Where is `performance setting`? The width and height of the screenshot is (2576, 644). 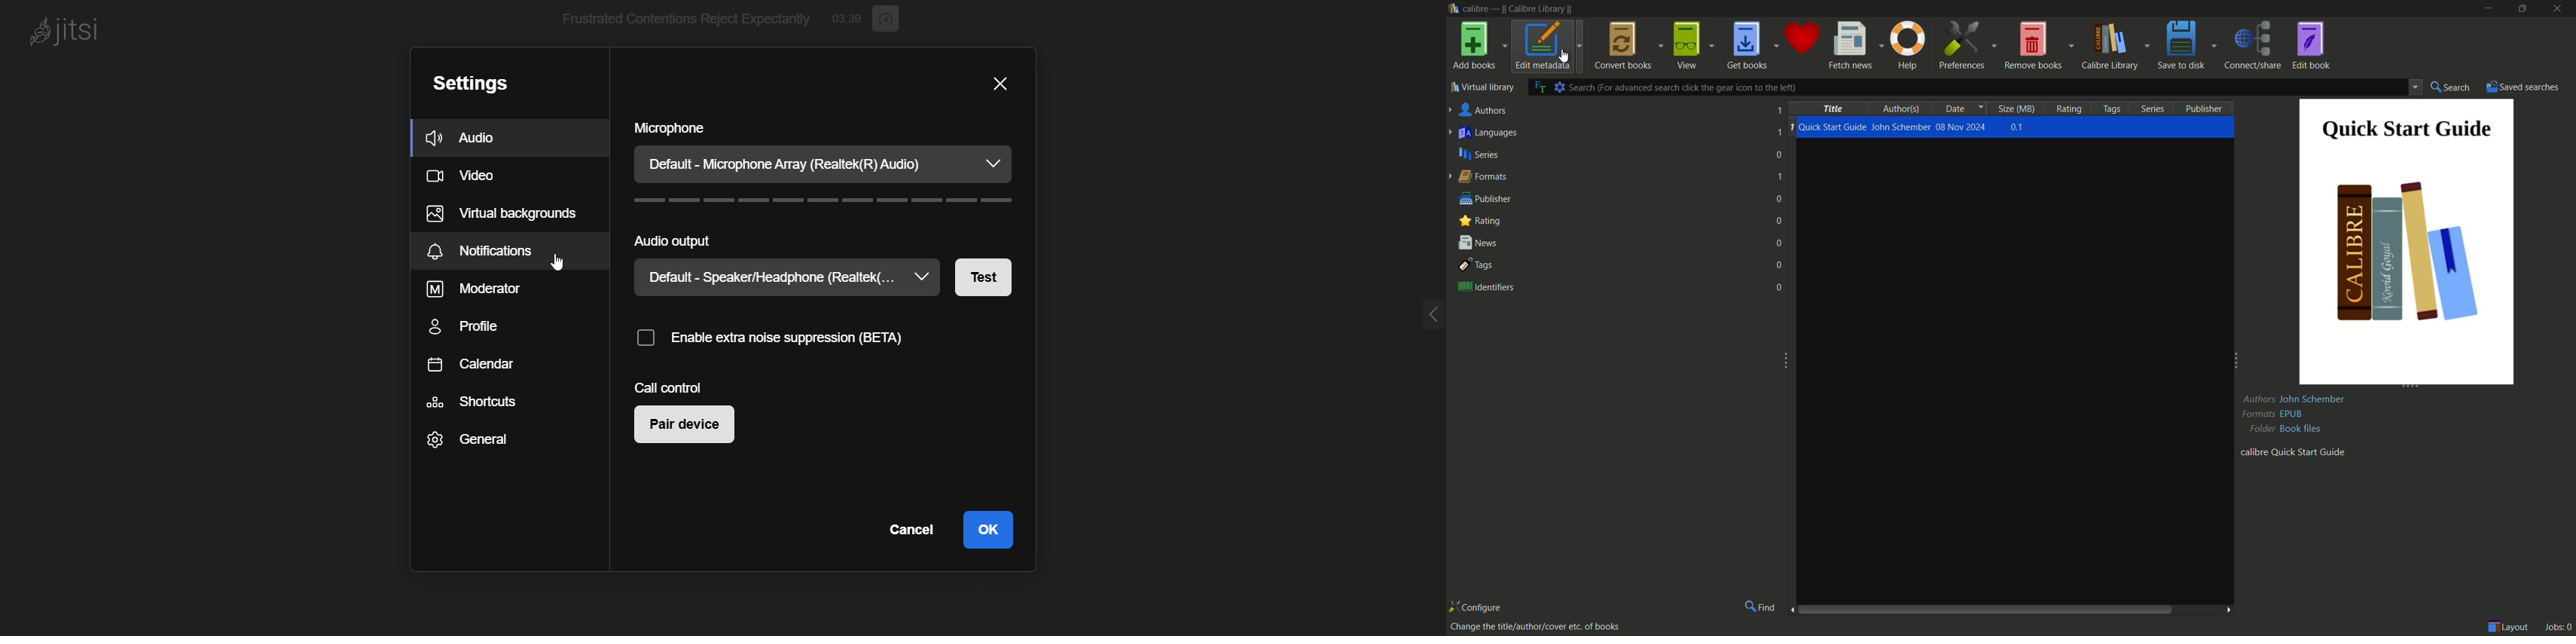 performance setting is located at coordinates (887, 18).